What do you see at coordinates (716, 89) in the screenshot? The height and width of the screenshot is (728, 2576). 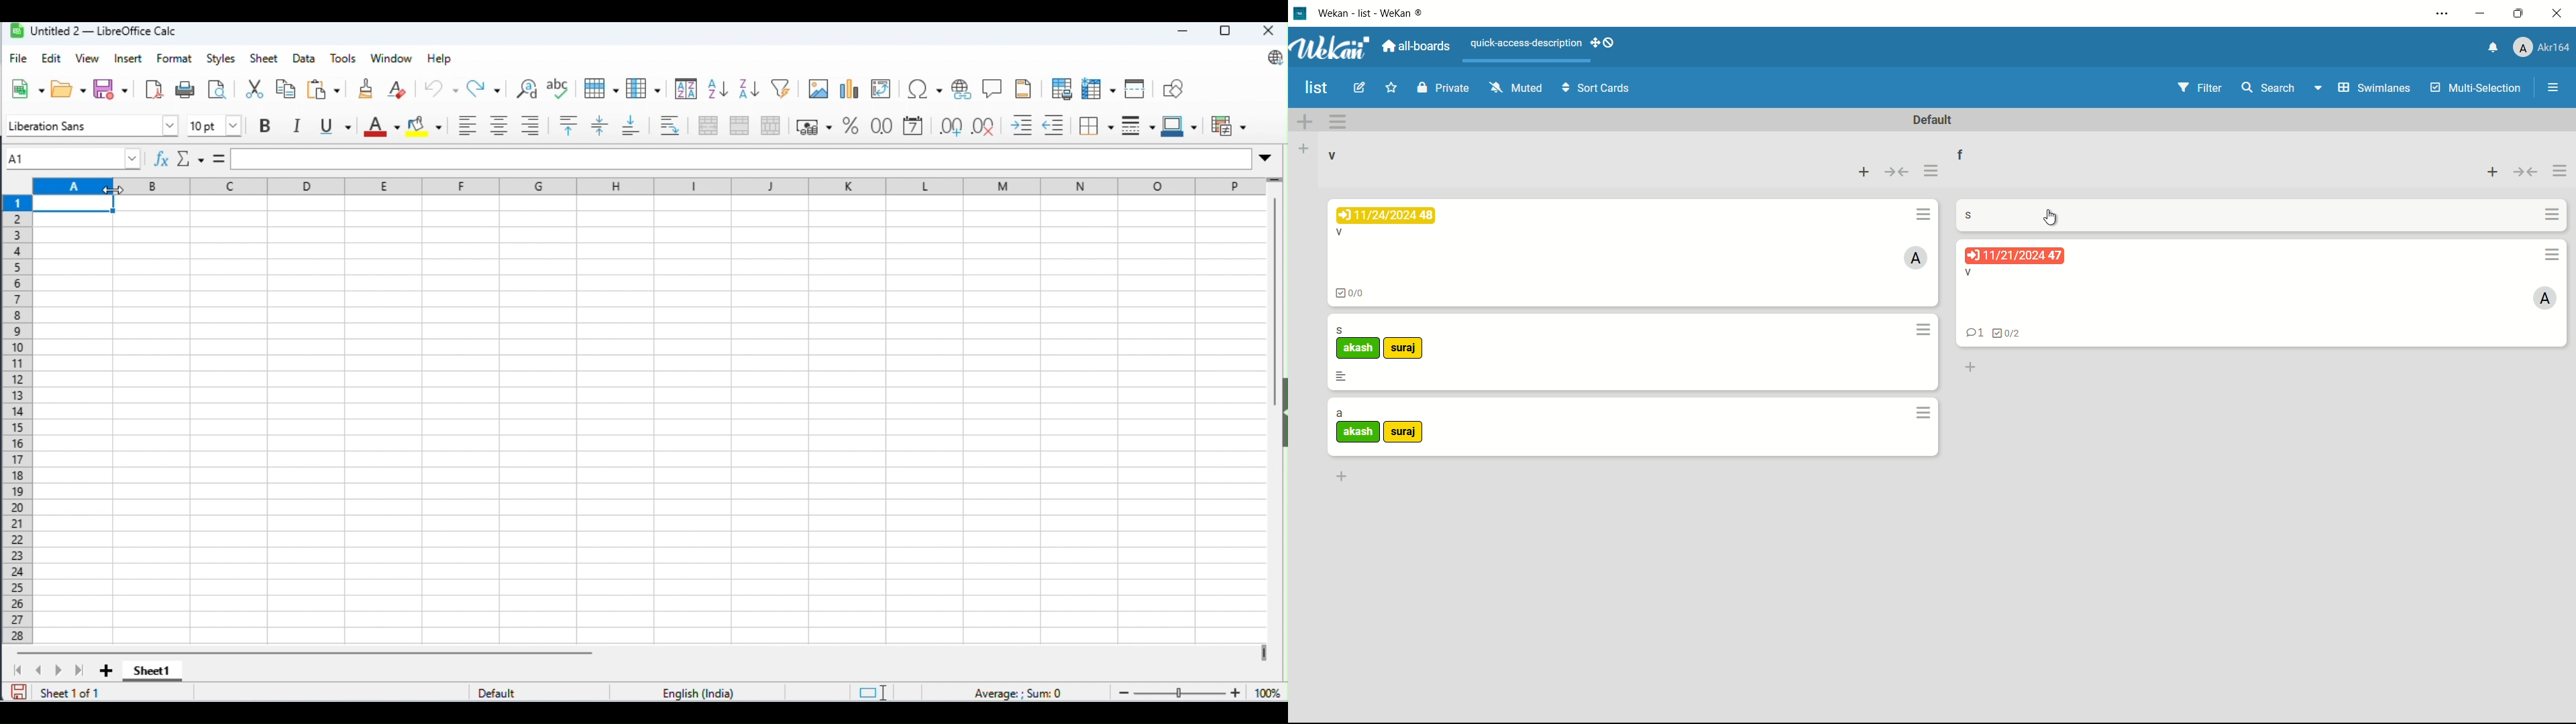 I see `sort ascending` at bounding box center [716, 89].